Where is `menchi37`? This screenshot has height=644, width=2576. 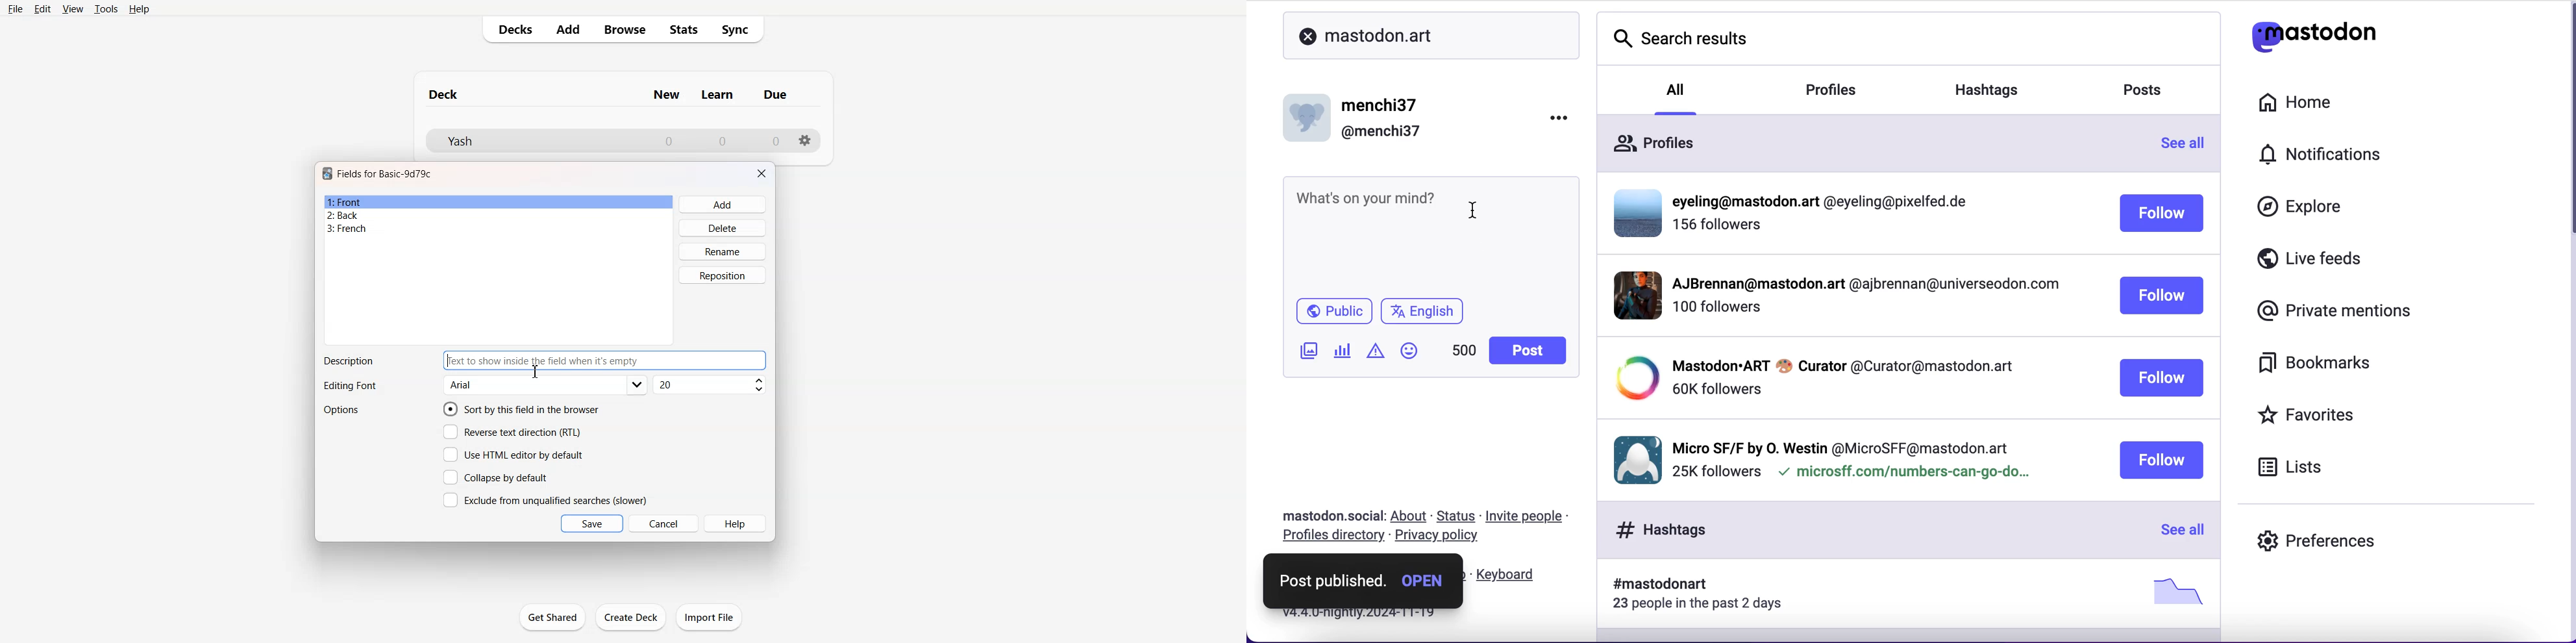
menchi37 is located at coordinates (1381, 106).